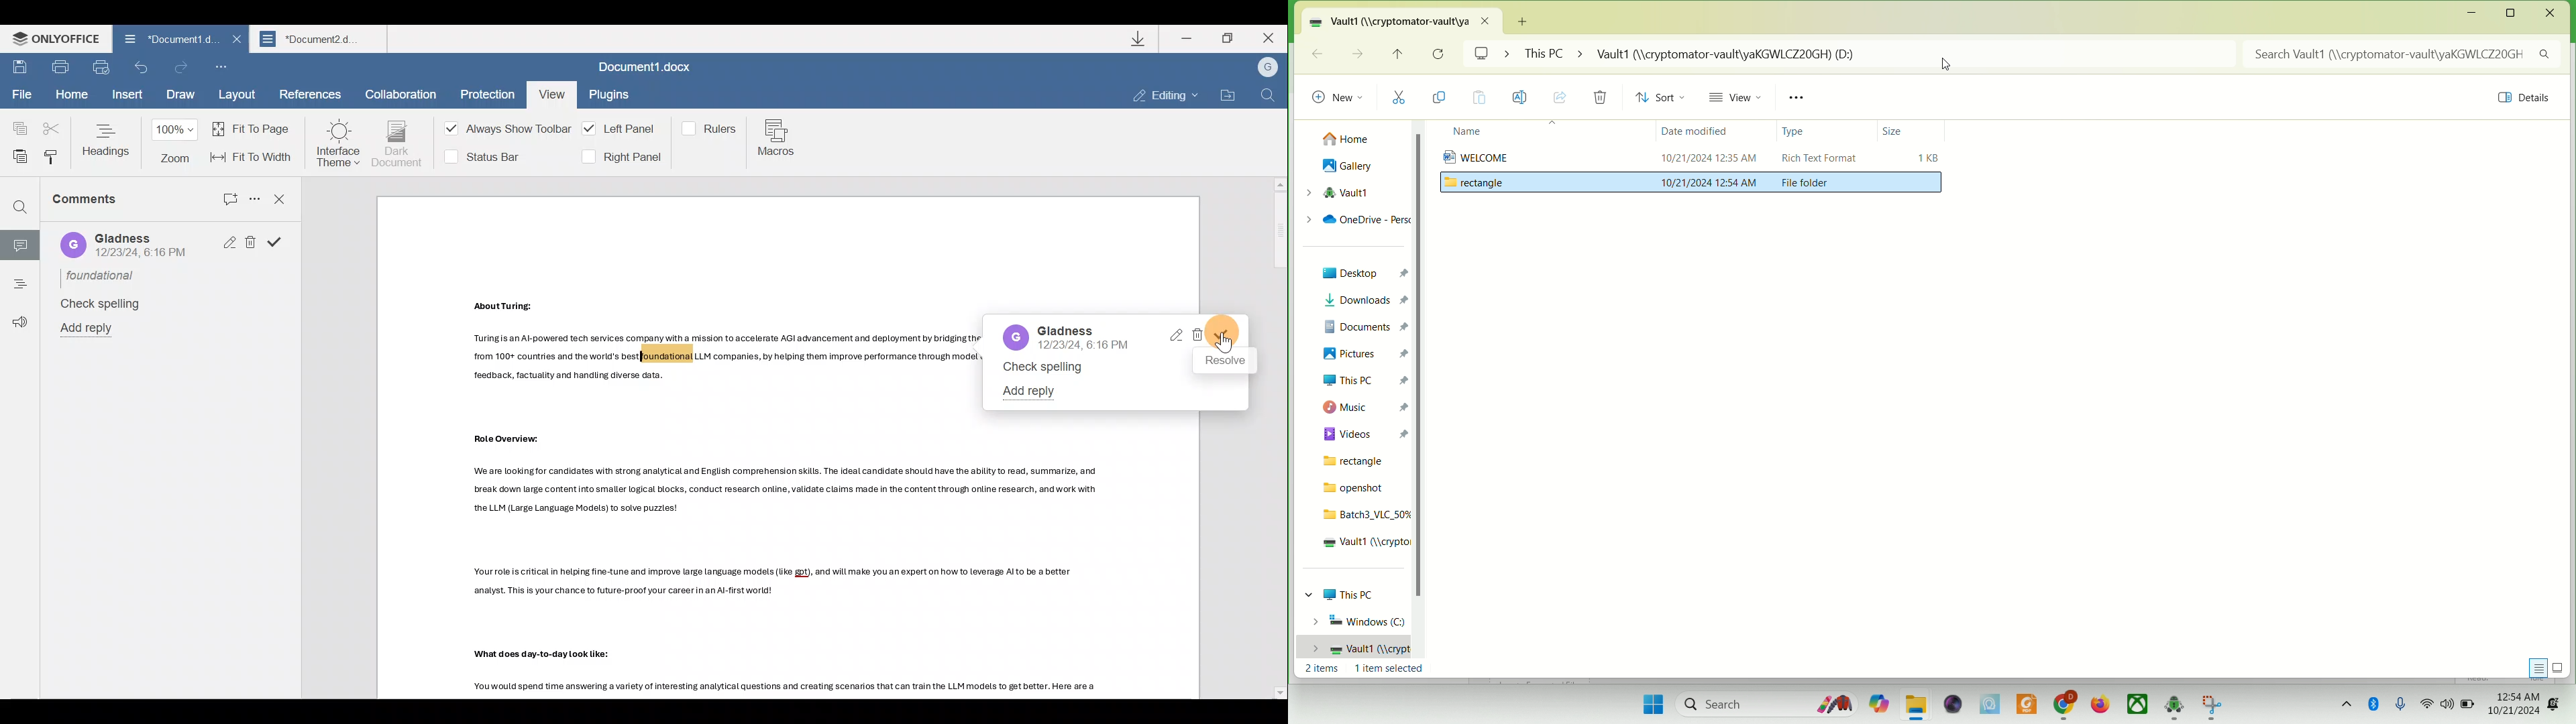 Image resolution: width=2576 pixels, height=728 pixels. I want to click on Document1.d.., so click(162, 41).